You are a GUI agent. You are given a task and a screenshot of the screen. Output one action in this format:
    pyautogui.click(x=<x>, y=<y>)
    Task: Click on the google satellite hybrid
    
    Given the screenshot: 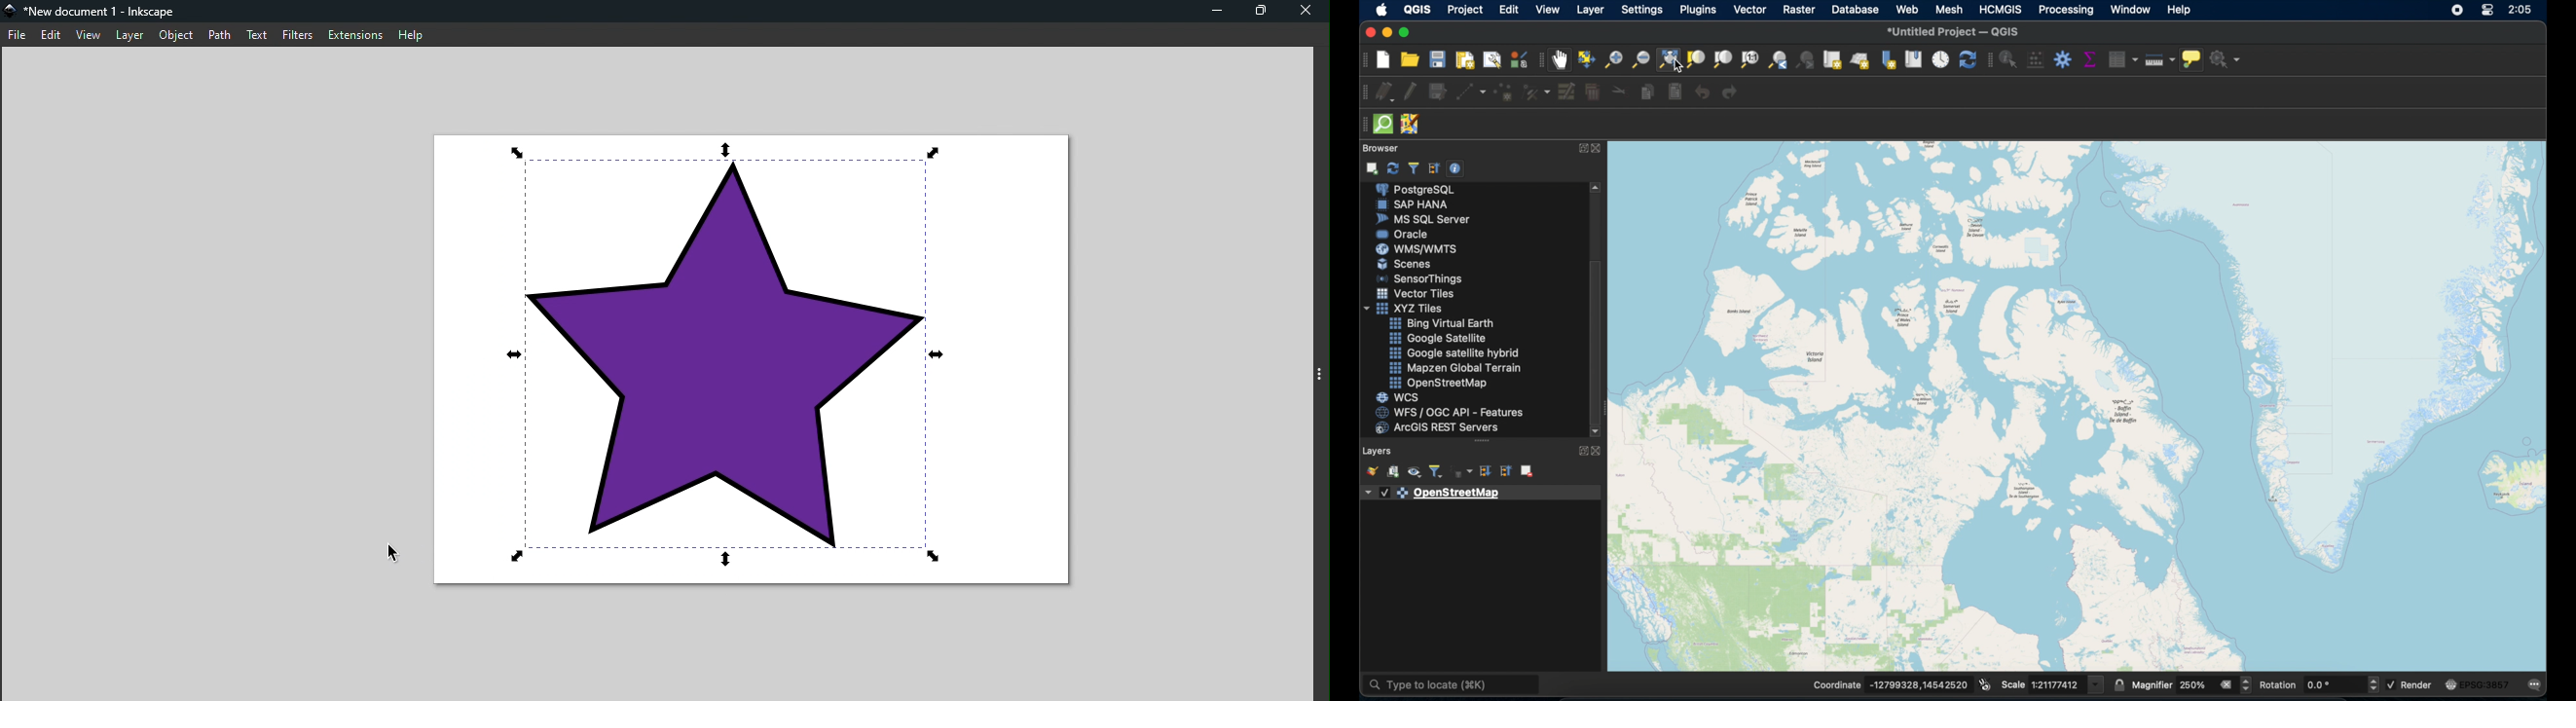 What is the action you would take?
    pyautogui.click(x=1456, y=352)
    